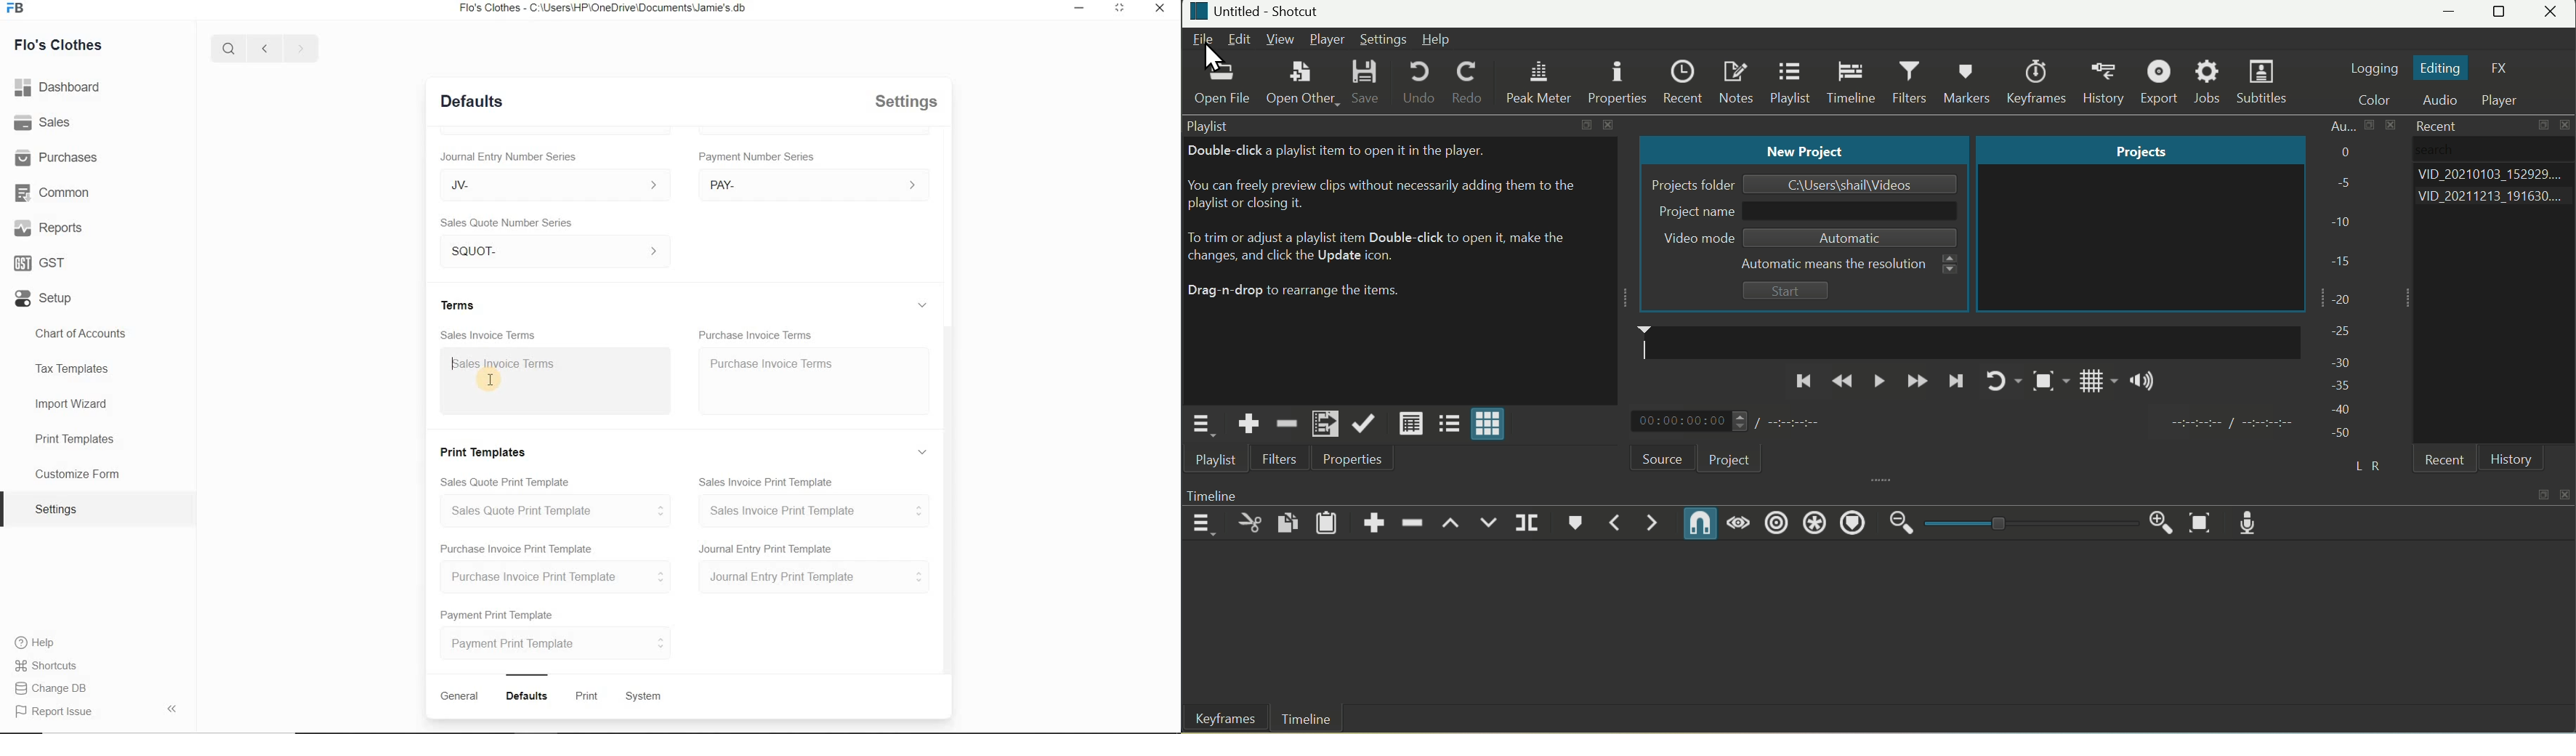 The image size is (2576, 756). Describe the element at coordinates (557, 643) in the screenshot. I see `Payment Print Template` at that location.